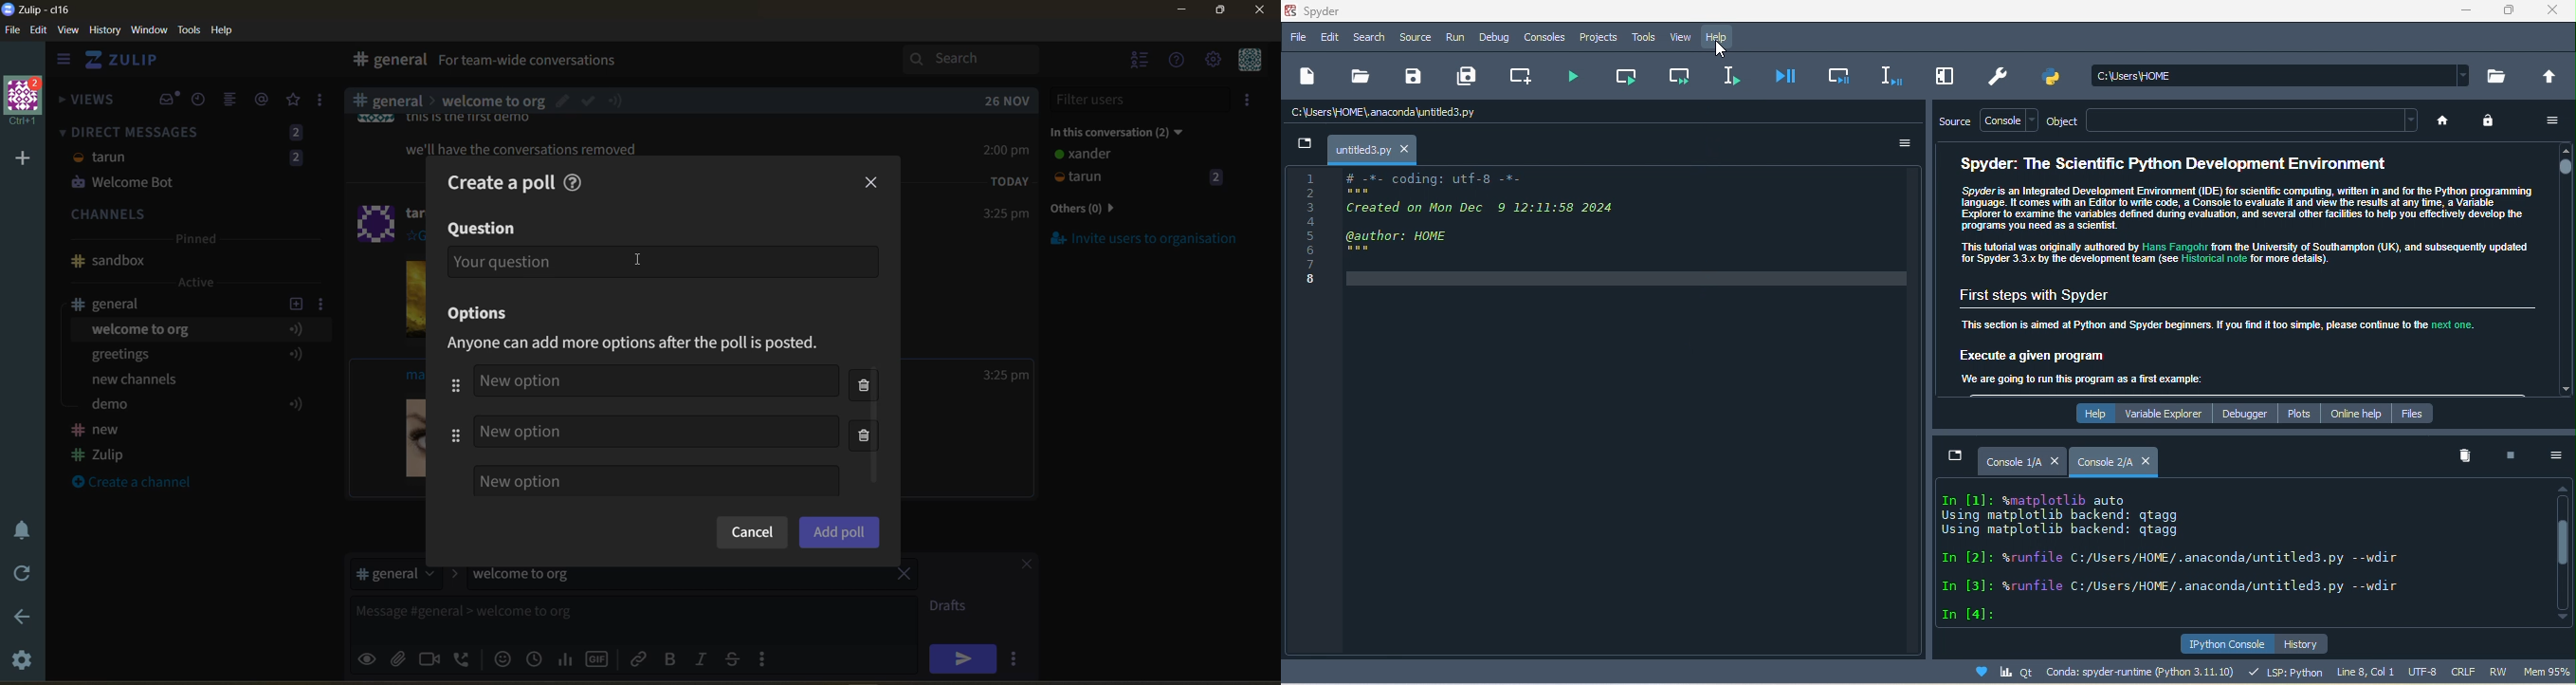 The image size is (2576, 700). Describe the element at coordinates (21, 618) in the screenshot. I see `go back` at that location.